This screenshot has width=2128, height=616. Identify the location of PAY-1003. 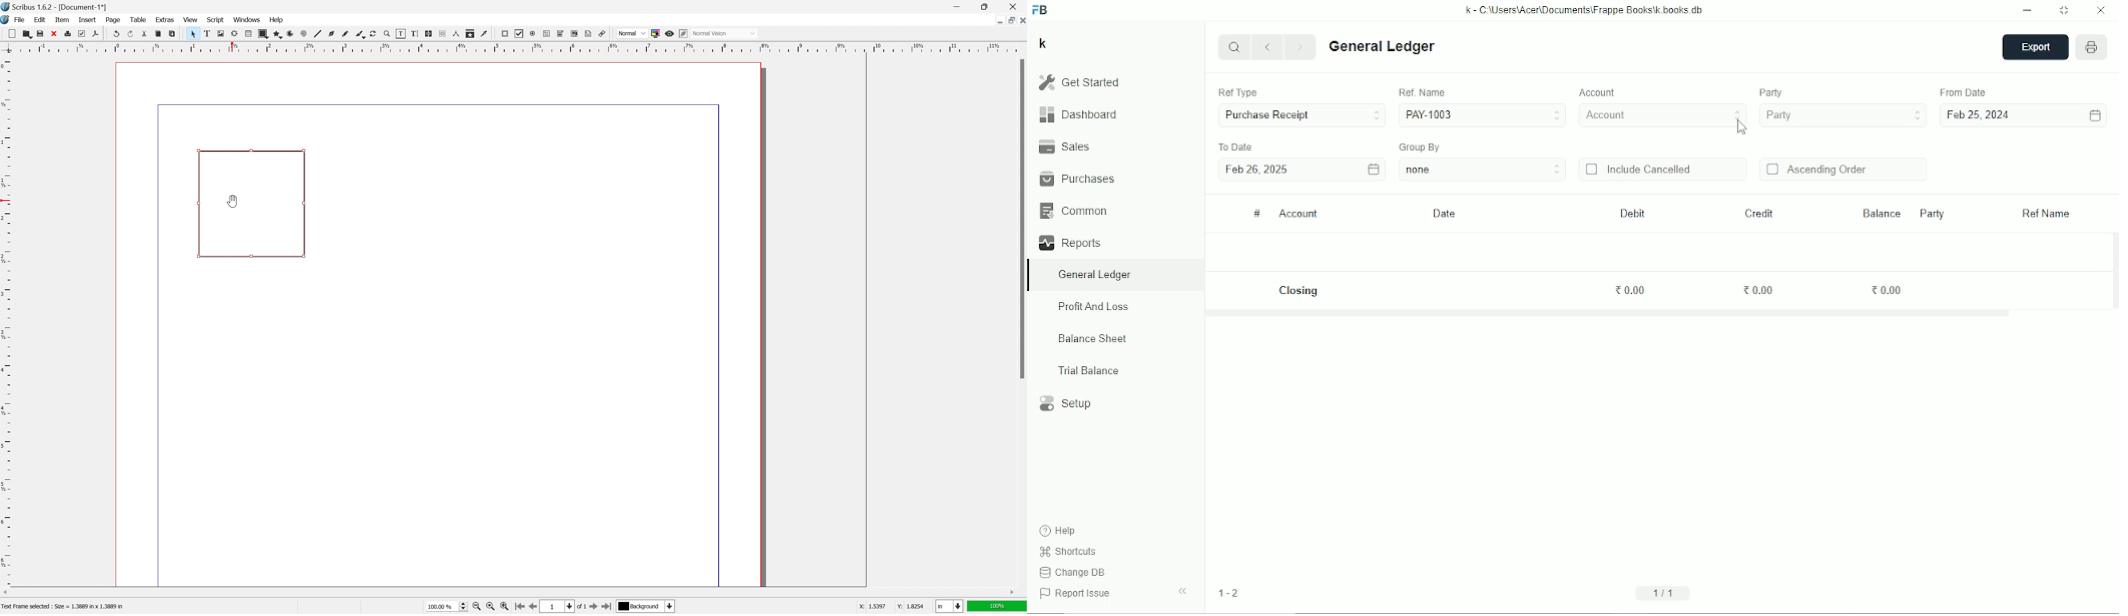
(1482, 114).